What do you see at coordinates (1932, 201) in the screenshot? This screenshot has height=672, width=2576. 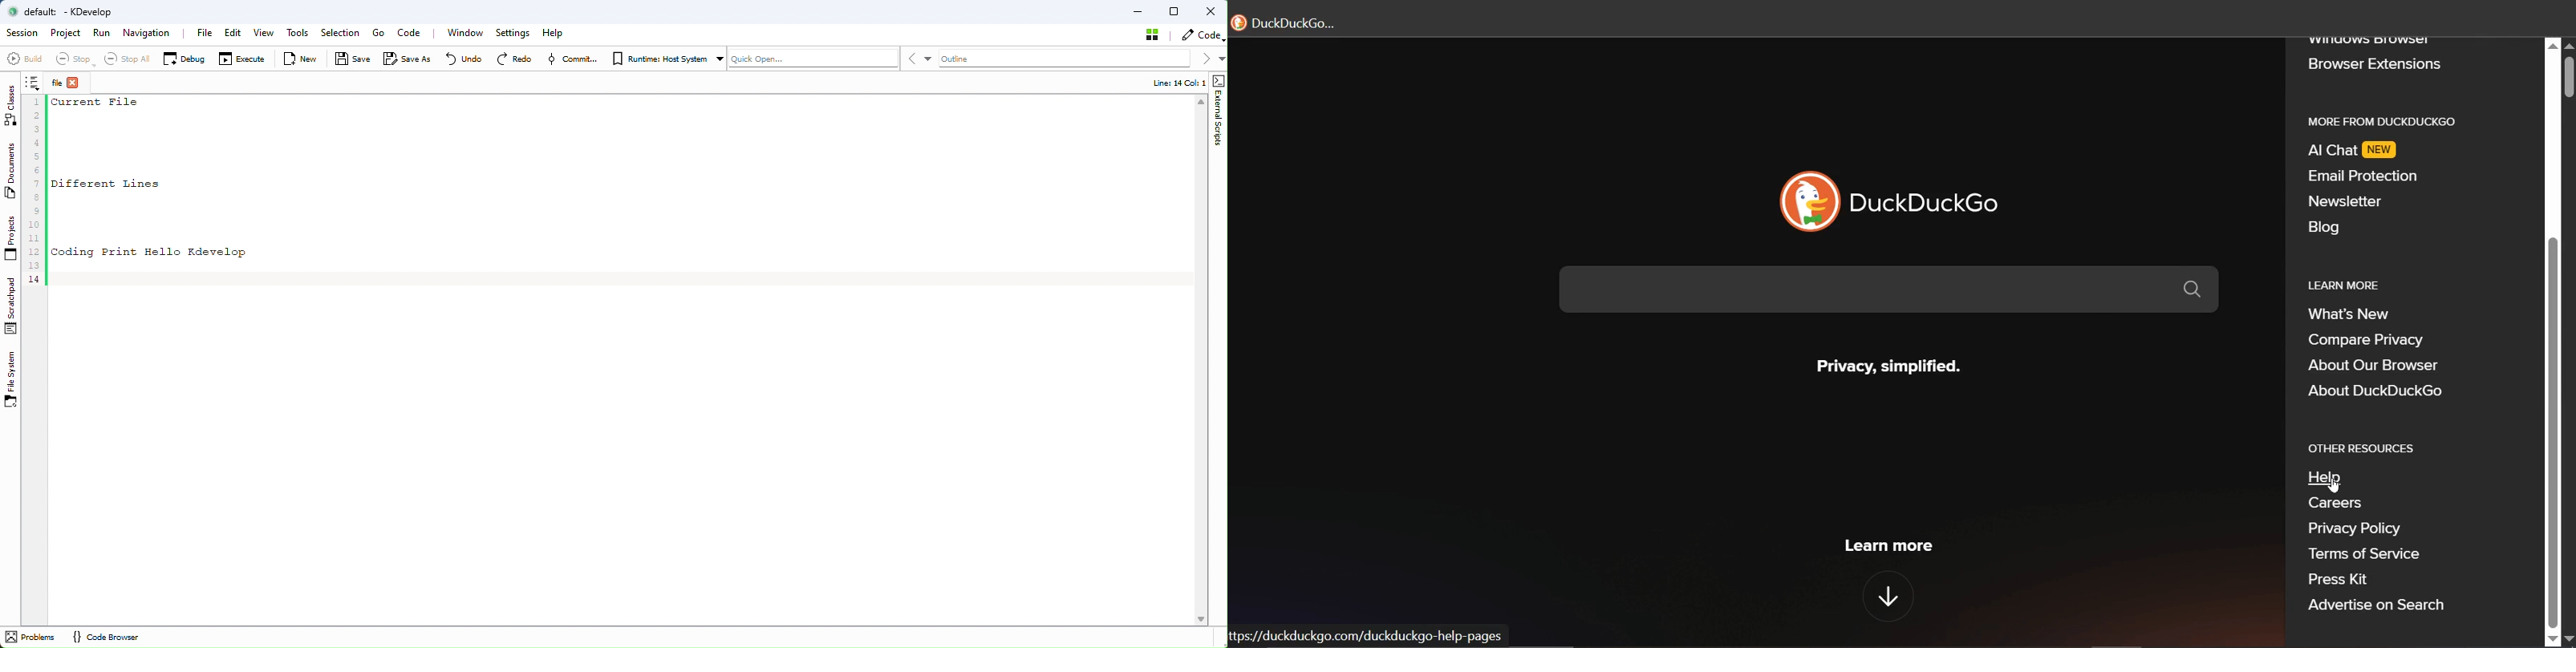 I see `duckduckgo` at bounding box center [1932, 201].